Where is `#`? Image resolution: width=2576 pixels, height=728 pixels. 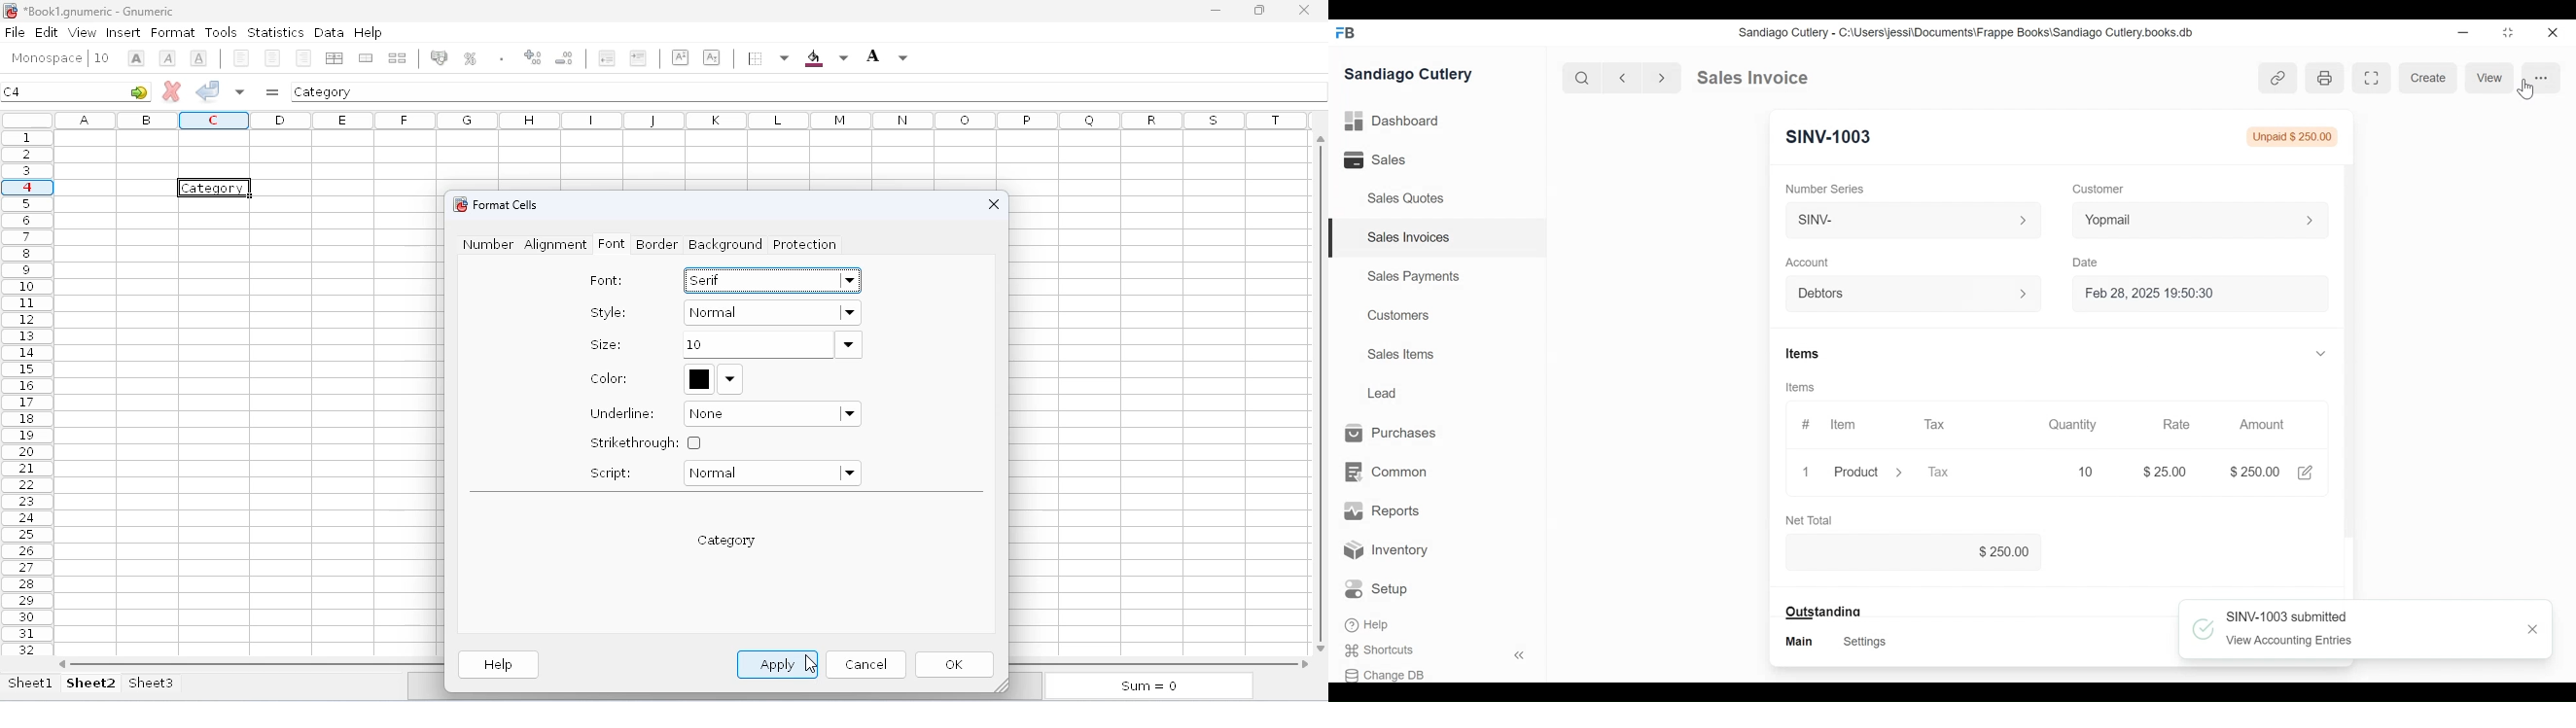 # is located at coordinates (1809, 425).